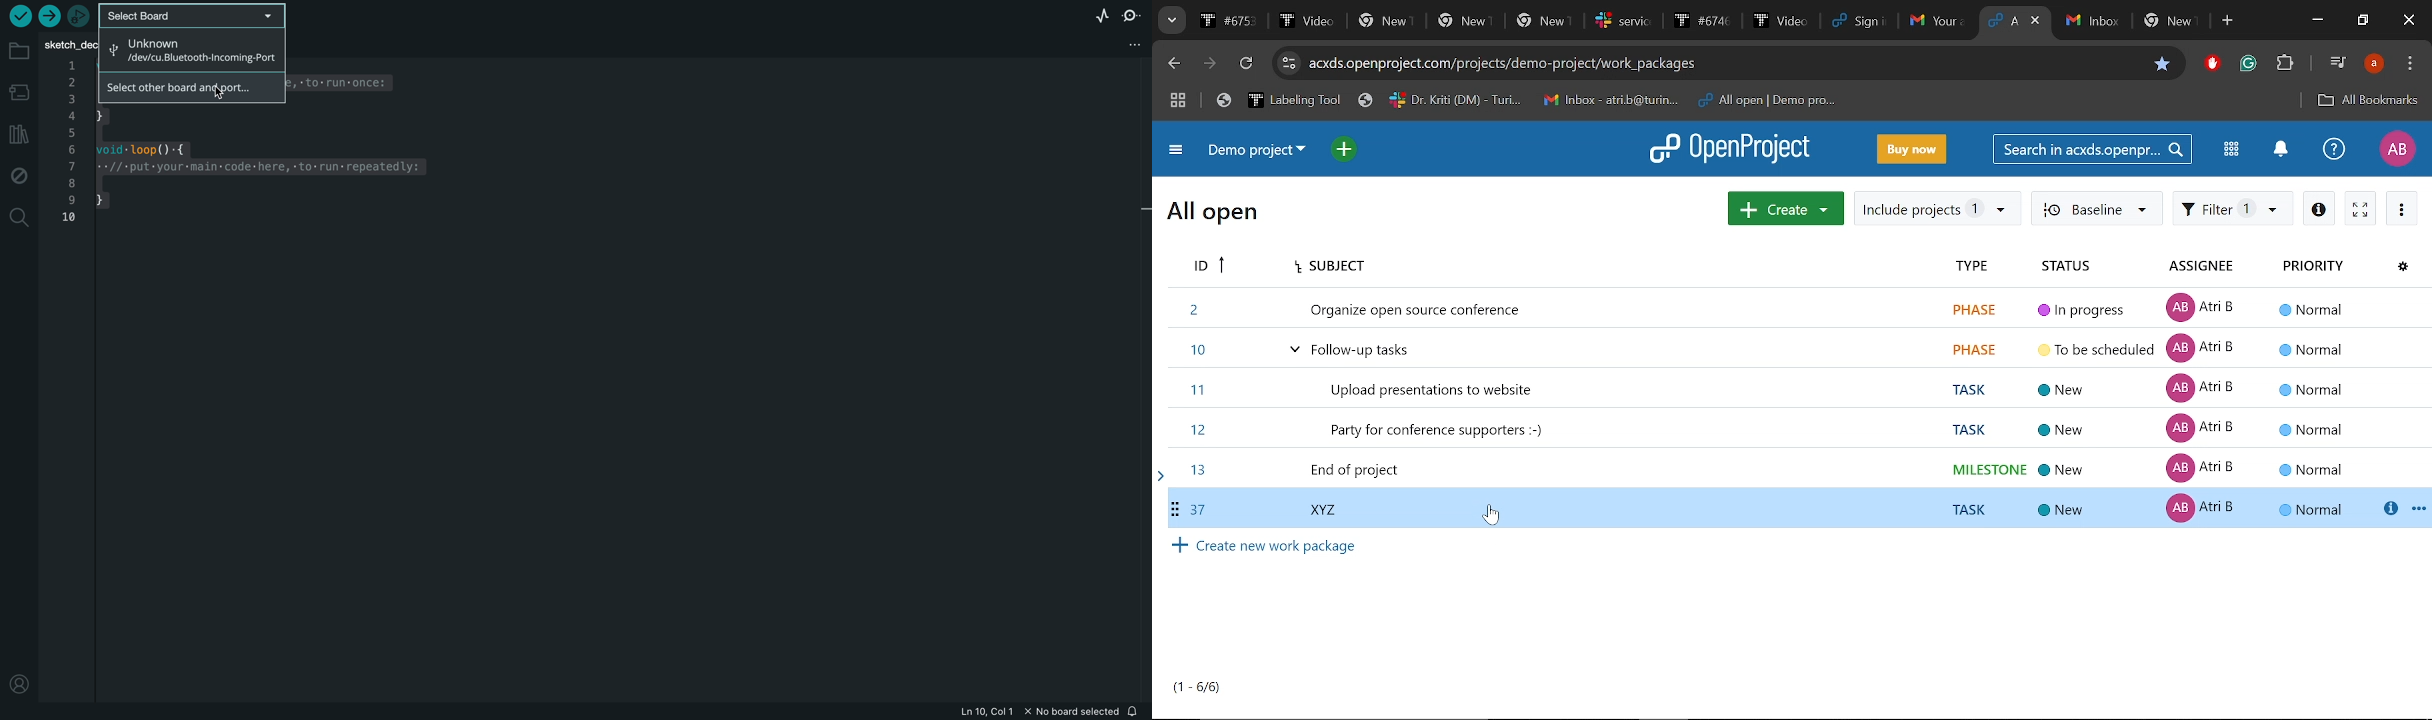 Image resolution: width=2436 pixels, height=728 pixels. What do you see at coordinates (1969, 268) in the screenshot?
I see `Type` at bounding box center [1969, 268].